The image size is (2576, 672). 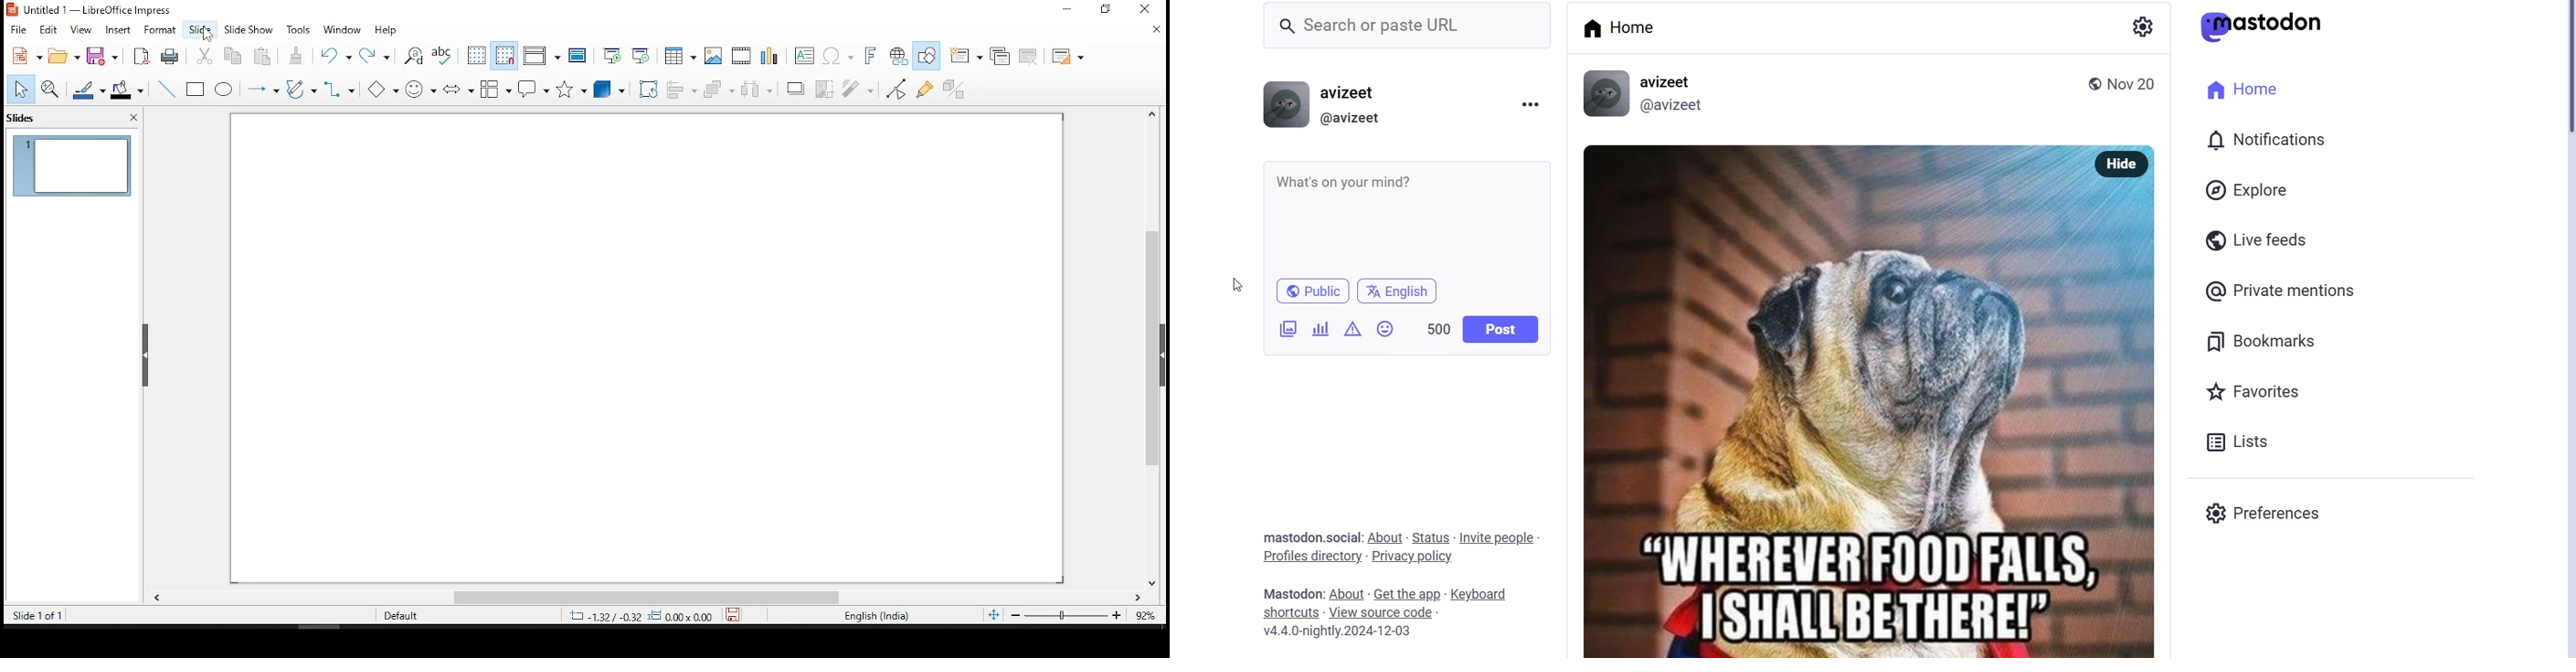 I want to click on hide, so click(x=2123, y=164).